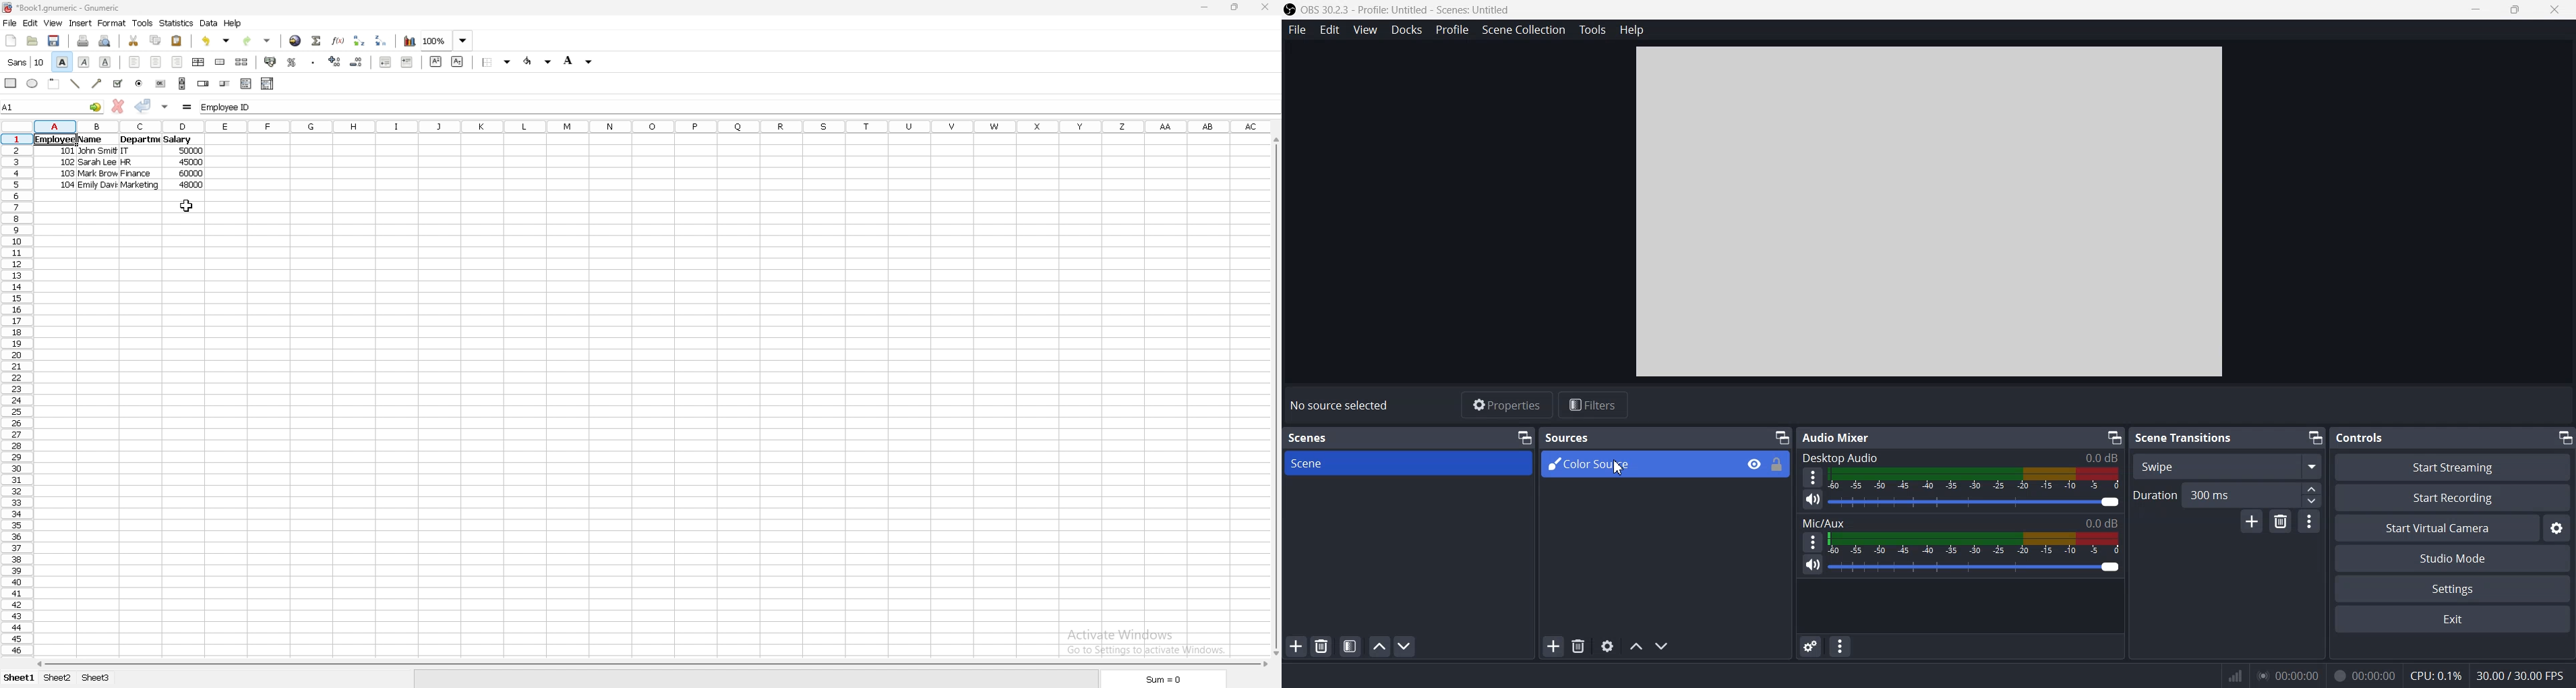 Image resolution: width=2576 pixels, height=700 pixels. I want to click on Preview Window , so click(1931, 212).